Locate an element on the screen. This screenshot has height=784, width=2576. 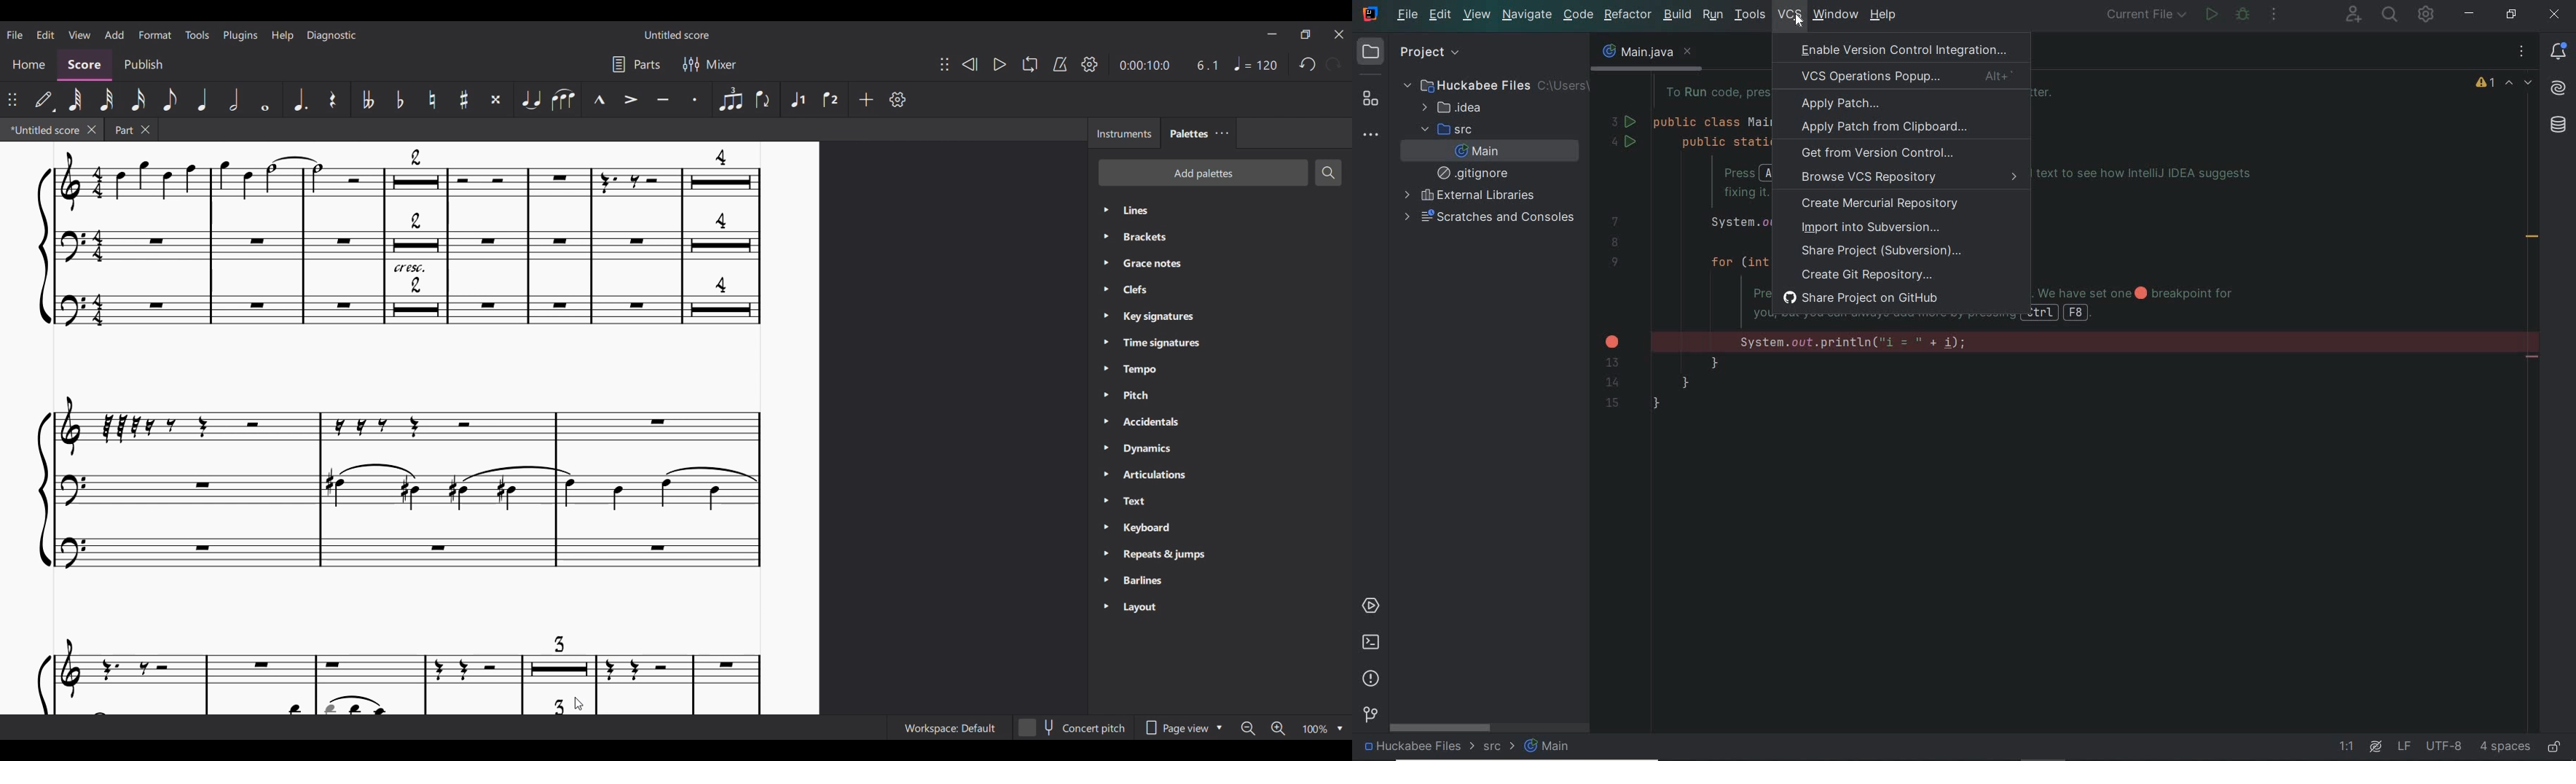
indent is located at coordinates (2503, 746).